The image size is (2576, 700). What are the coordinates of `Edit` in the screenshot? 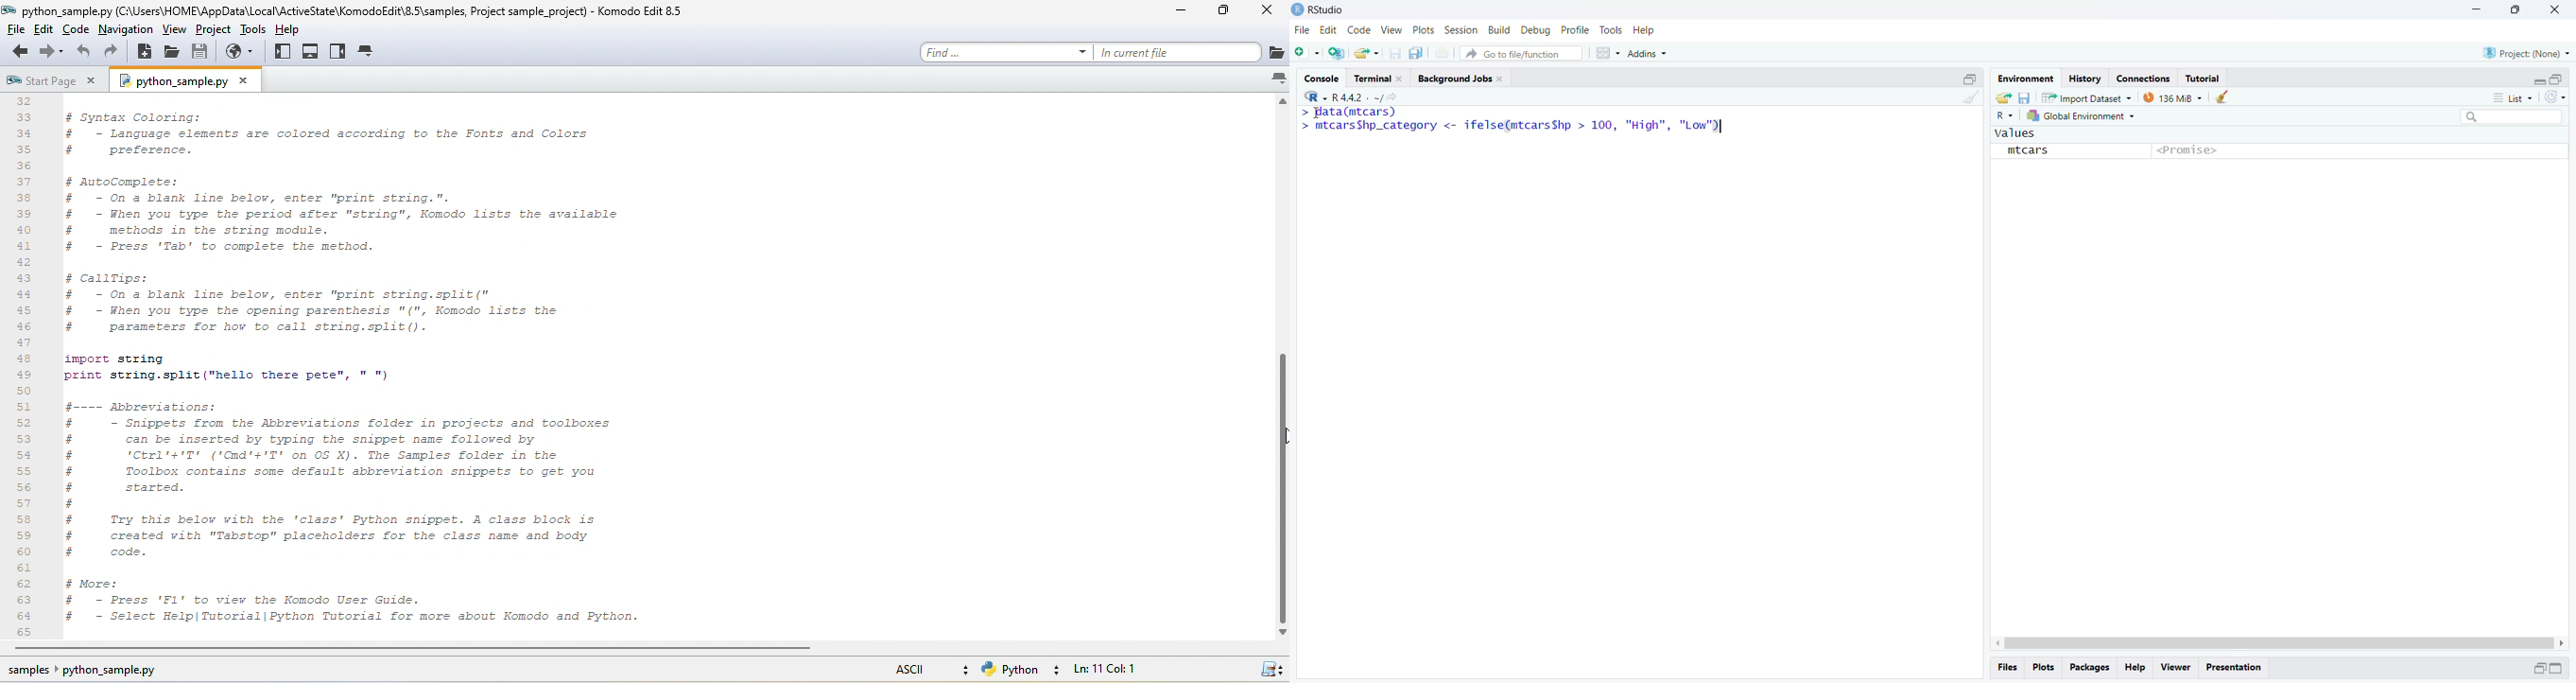 It's located at (1329, 31).